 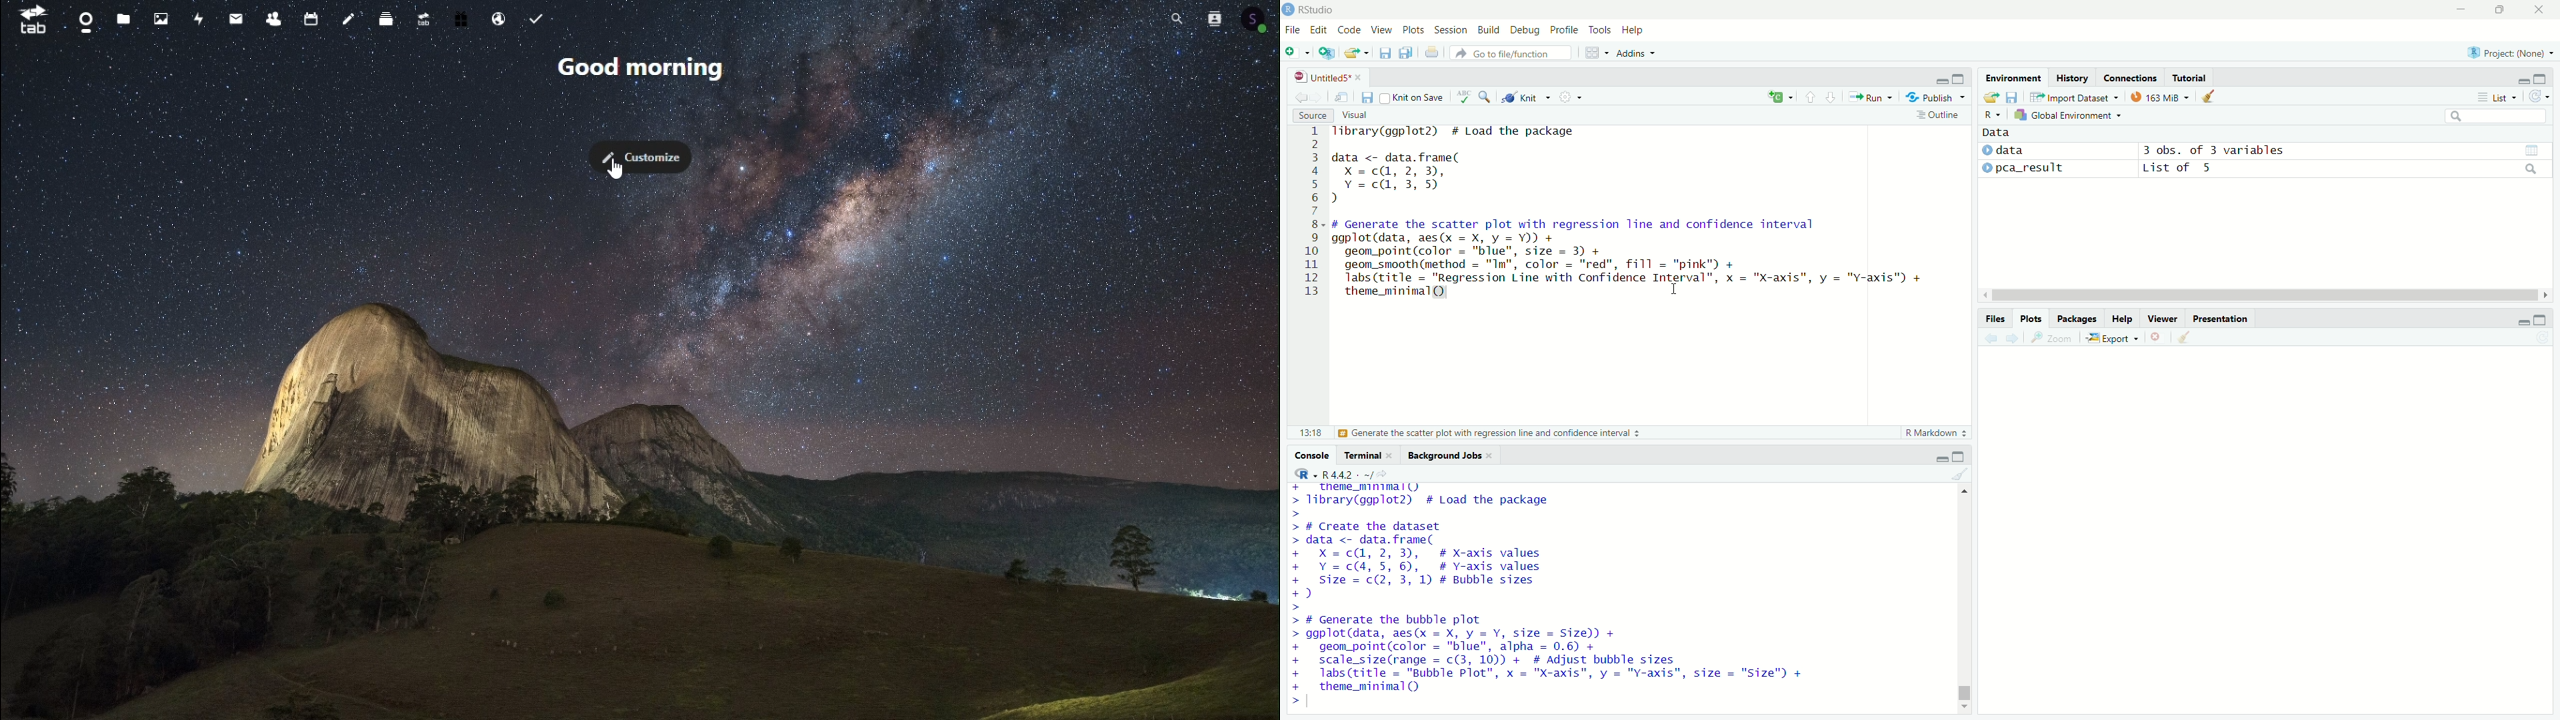 I want to click on + _ theme_mnimall)

> library(ggplot2) # Load the package

>

> # Create the dataset

> data <- data.frame(

+ X=c@, 2,3), # X-axis values

+ Y=c(4, 5, 6), # Y-axis values

+ Size = c(2, 3, 1) # Bubble sizes

+)

>

> # Generate the bubble plot

> ggplot(data, aes(x = X, y = Y, size = Size)) +

+ geom_point(color = "blue", alpha = 0.6) +

+ scale_size(range = c(3, 10)) + # Adjust bubble sizes
+ labs(title = "Bubble Plot", x = "X-axis", y = "Y-axis", size = "Size") +
+ theme_minimal()

>, so click(x=1552, y=595).